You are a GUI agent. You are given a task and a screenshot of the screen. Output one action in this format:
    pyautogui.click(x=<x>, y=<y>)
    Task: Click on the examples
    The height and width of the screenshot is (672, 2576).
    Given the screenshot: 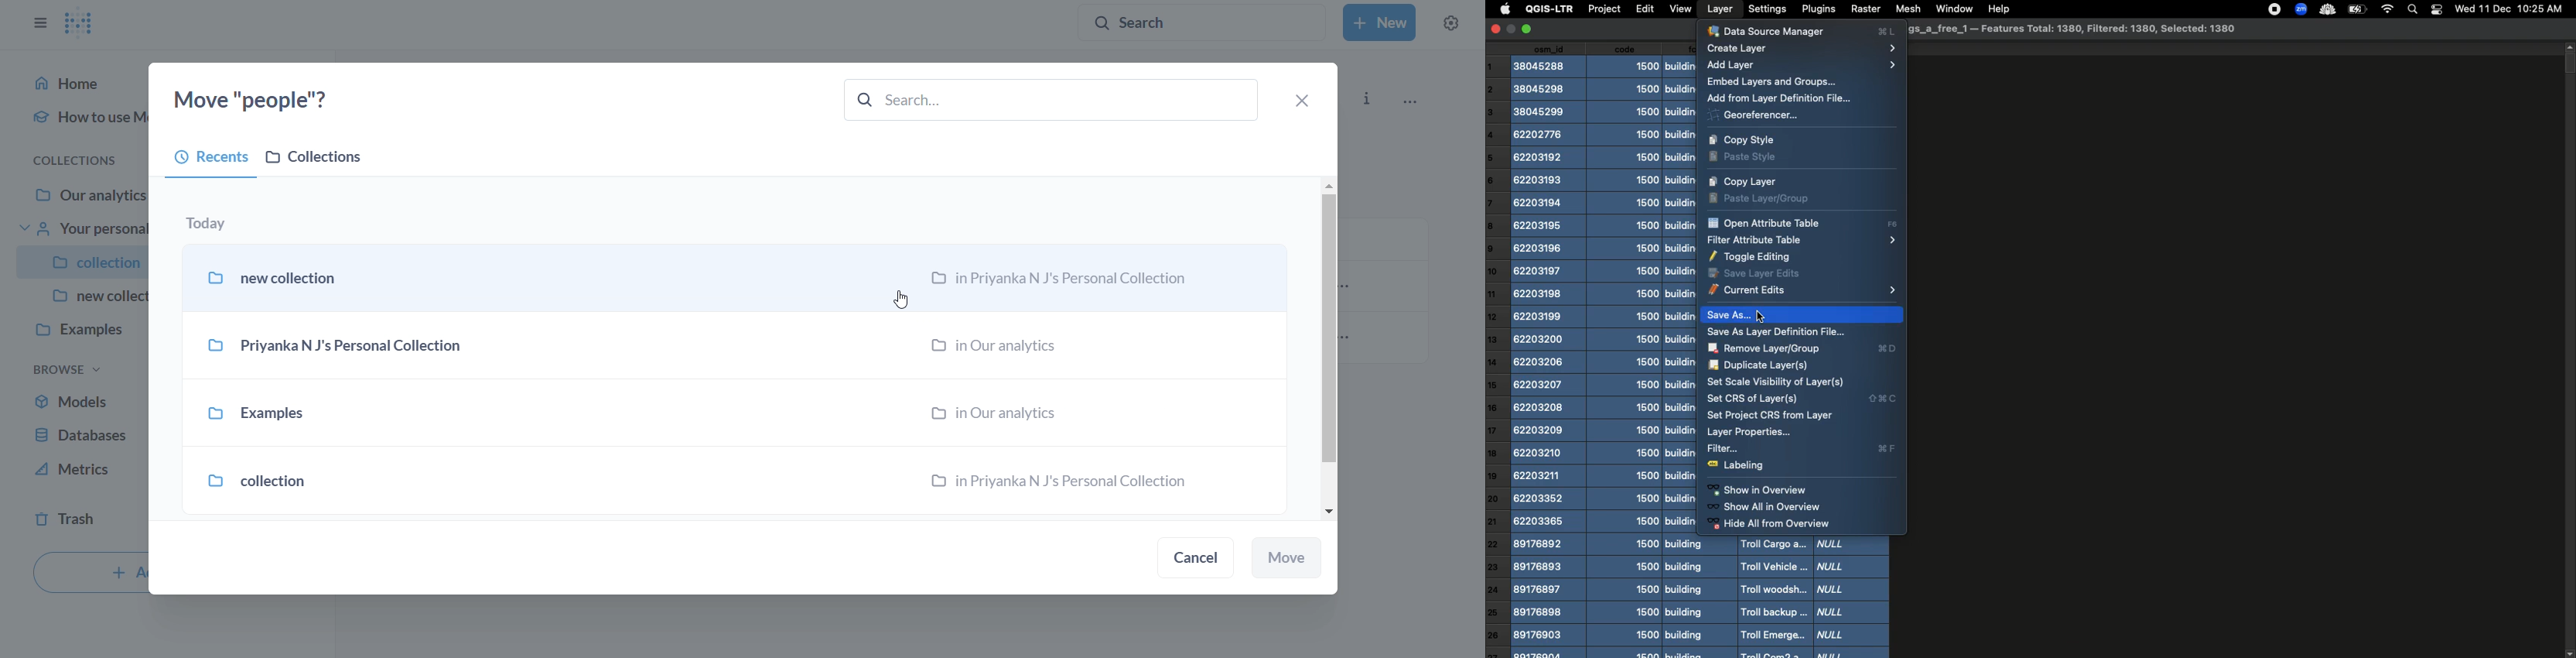 What is the action you would take?
    pyautogui.click(x=736, y=412)
    